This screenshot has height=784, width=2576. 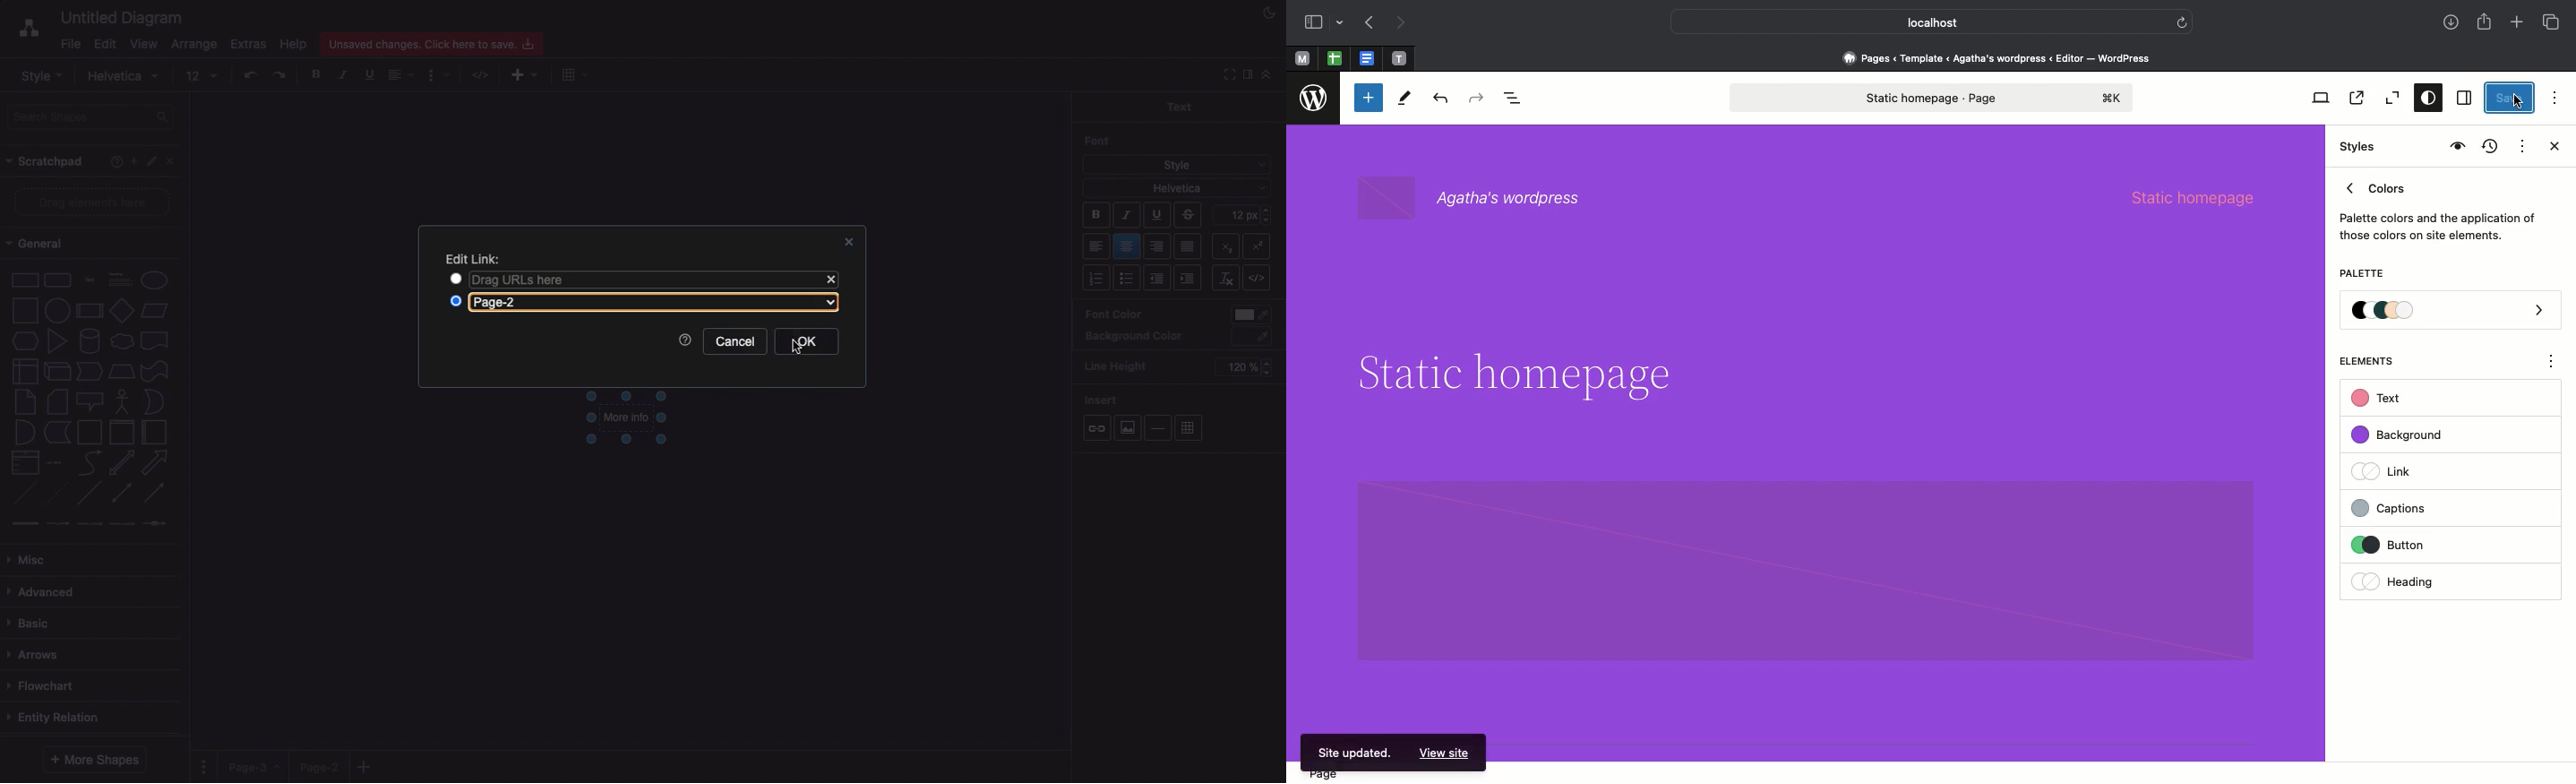 What do you see at coordinates (1480, 199) in the screenshot?
I see `wordpress name` at bounding box center [1480, 199].